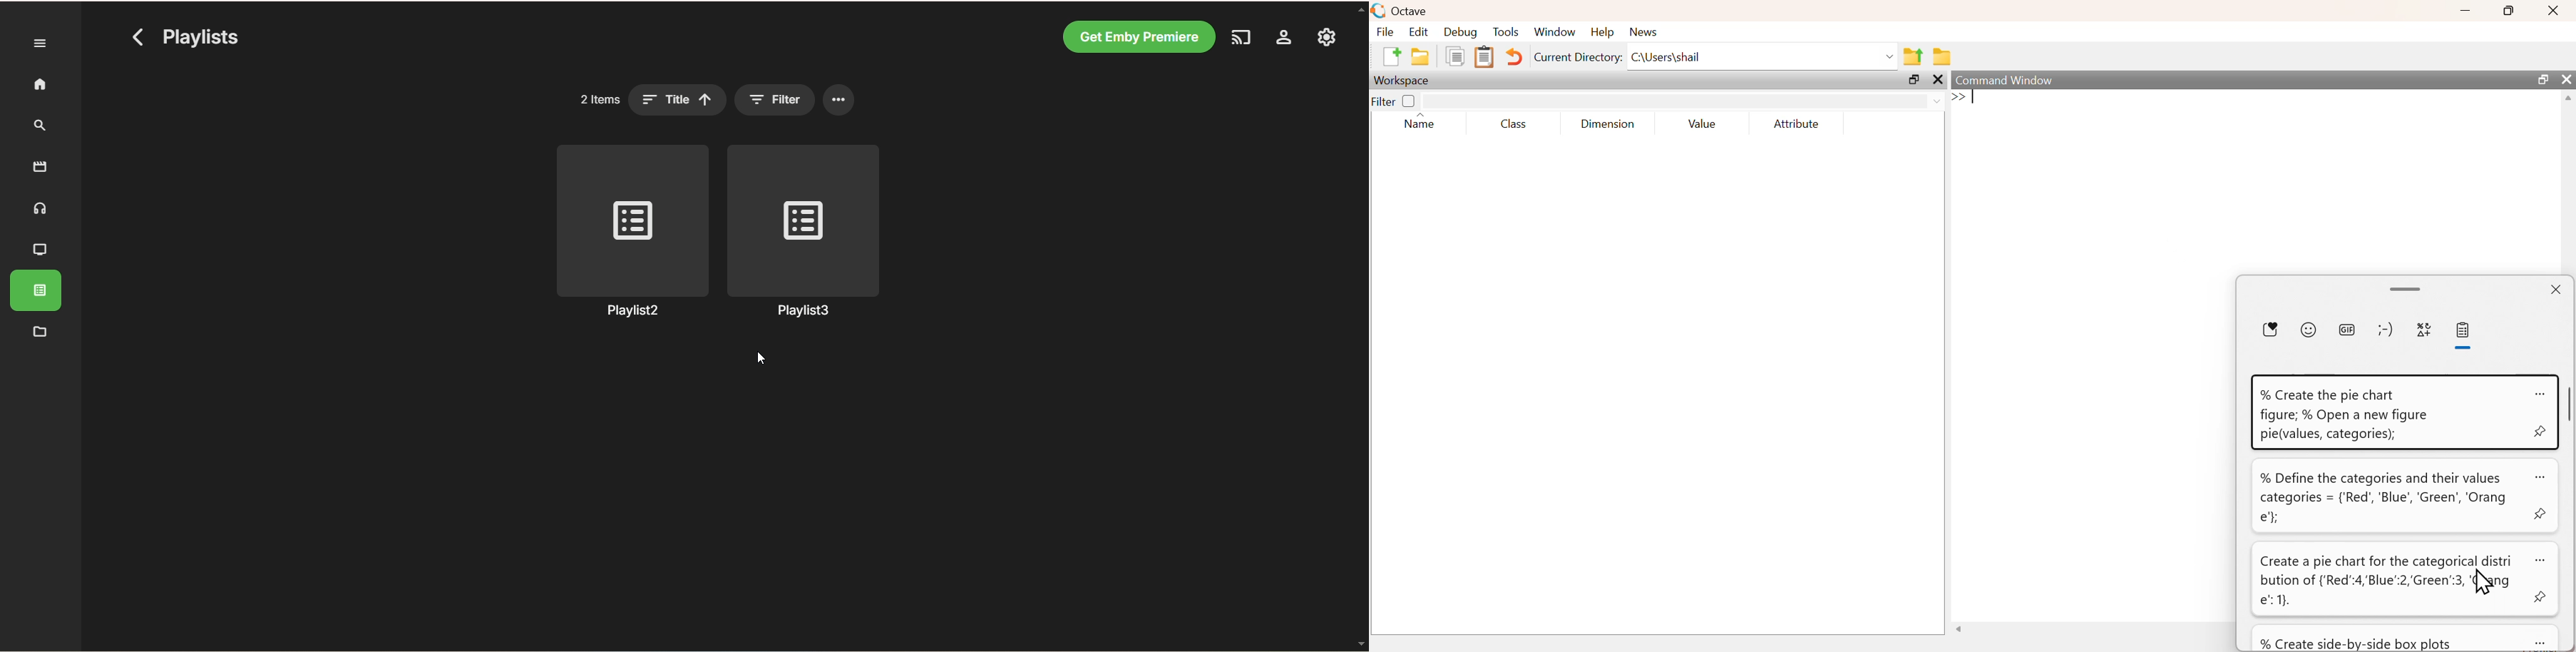  What do you see at coordinates (1419, 121) in the screenshot?
I see `Name` at bounding box center [1419, 121].